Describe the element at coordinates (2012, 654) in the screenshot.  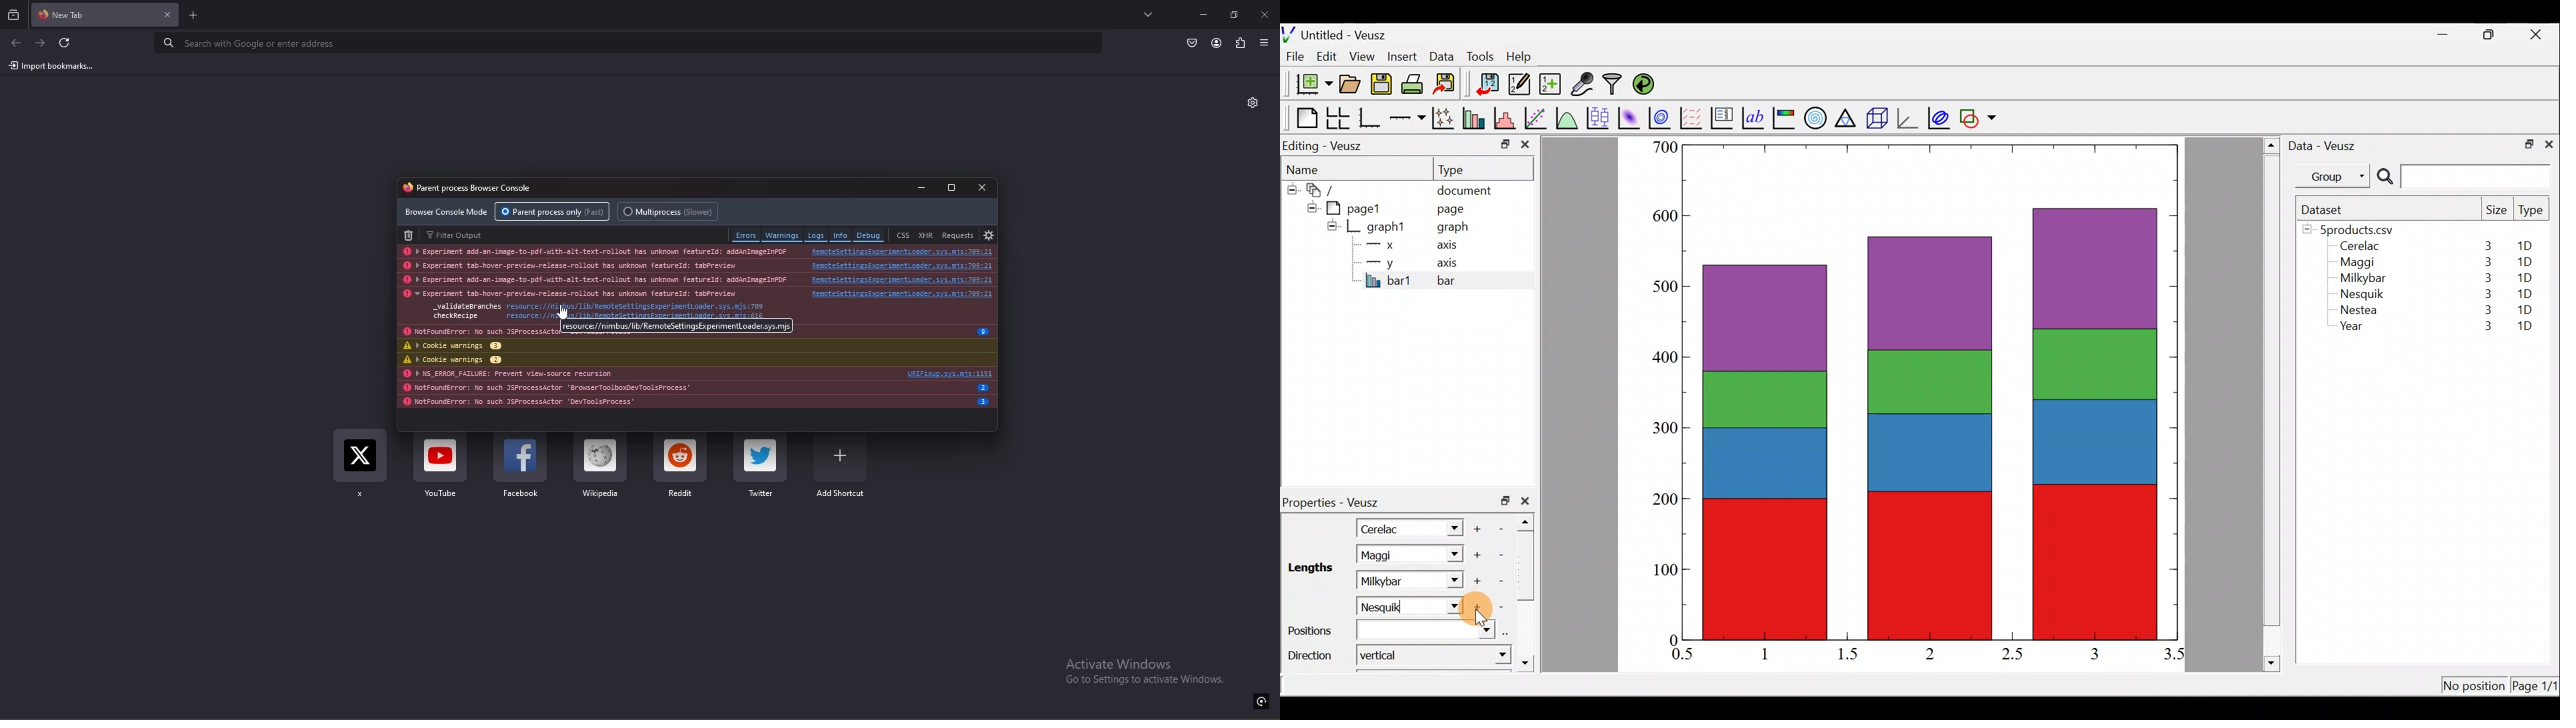
I see `2.5` at that location.